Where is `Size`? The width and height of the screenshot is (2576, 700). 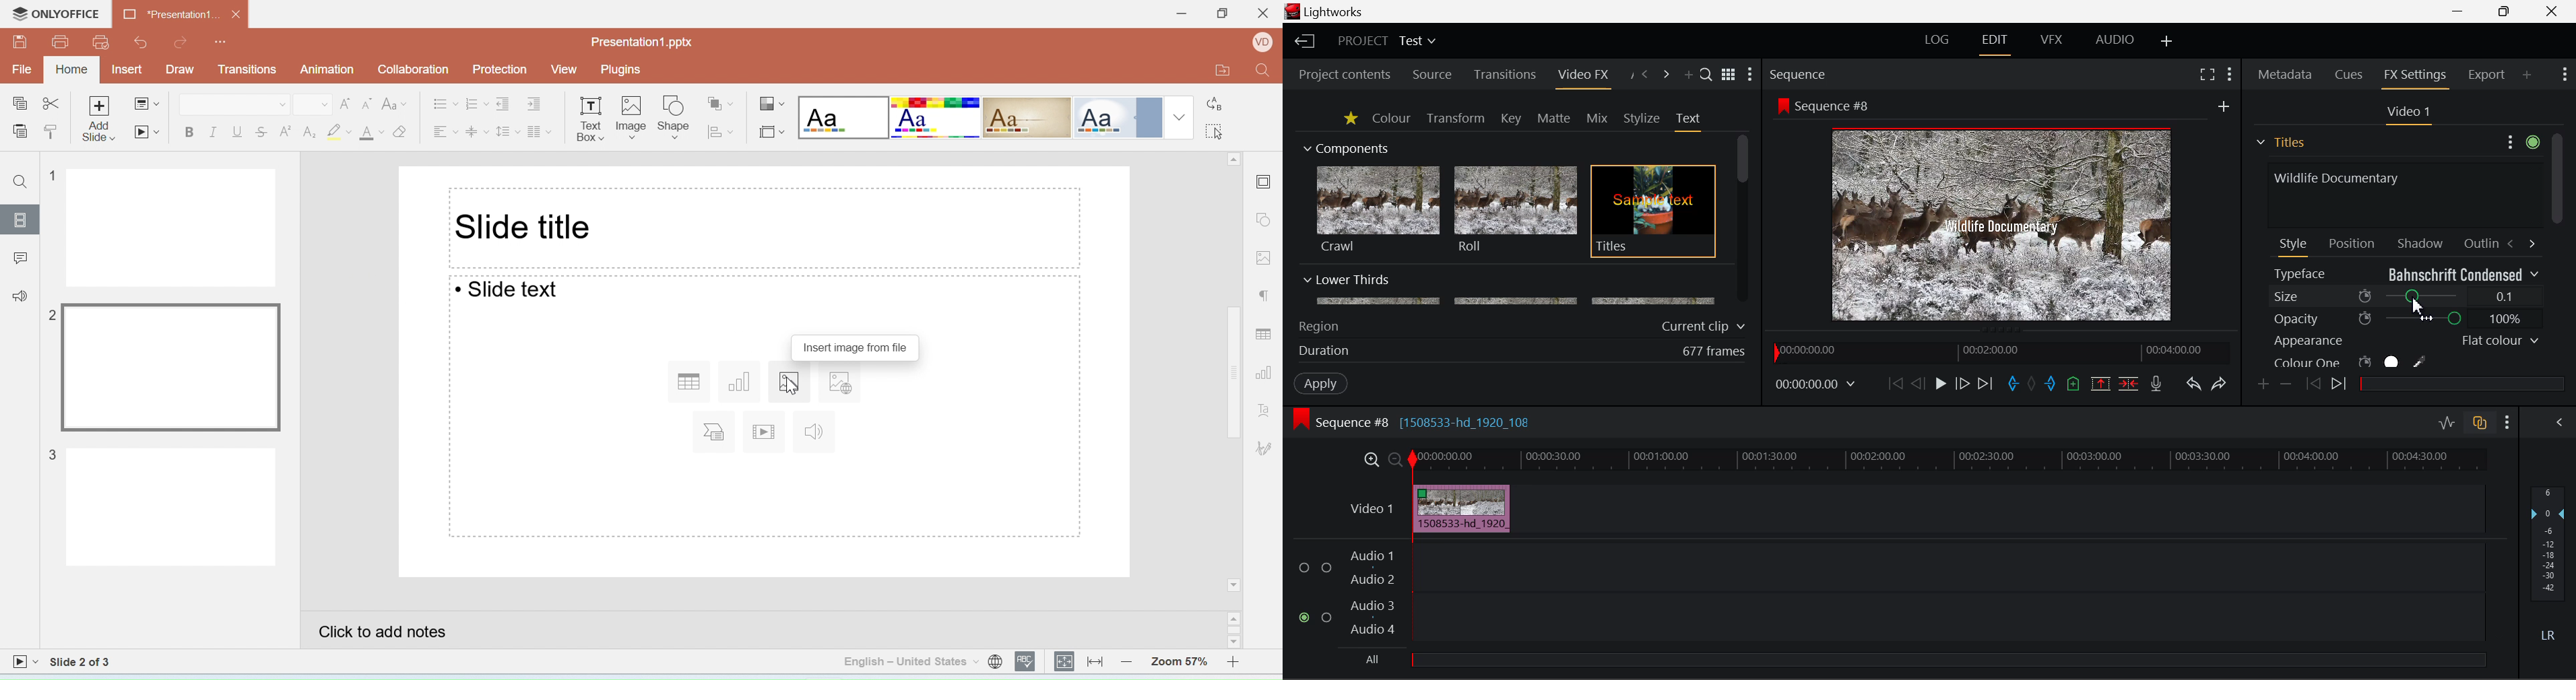 Size is located at coordinates (2406, 296).